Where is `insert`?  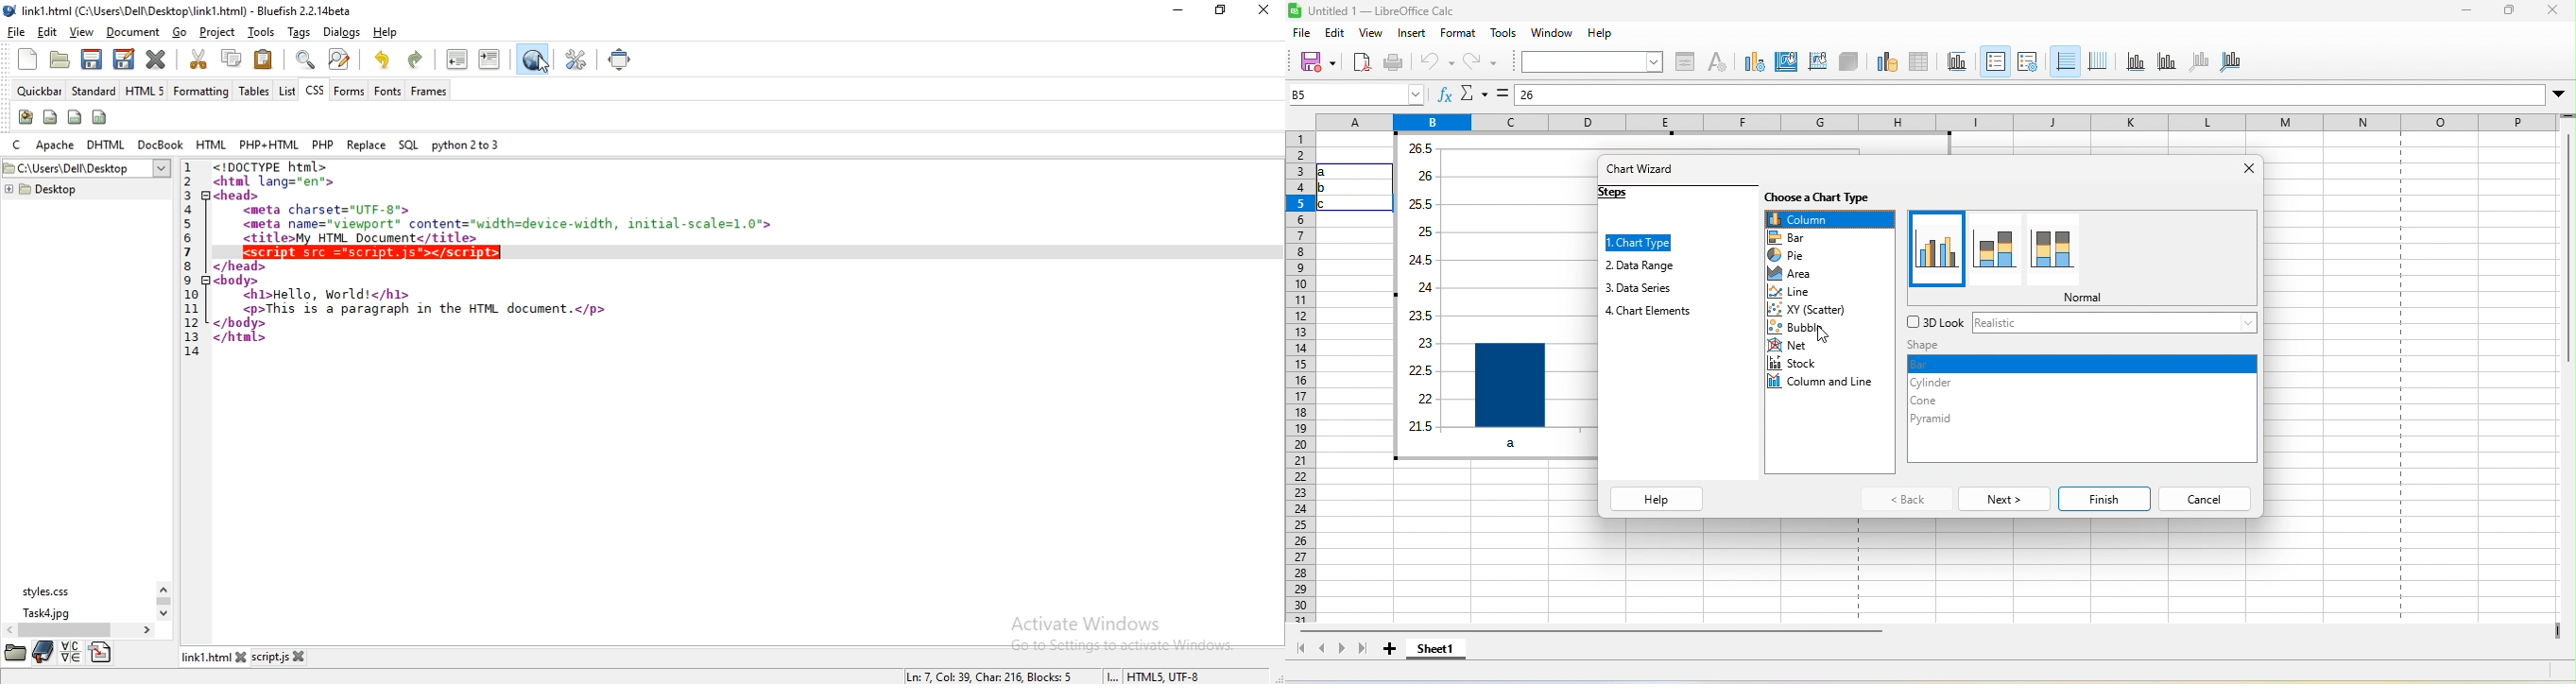
insert is located at coordinates (1412, 34).